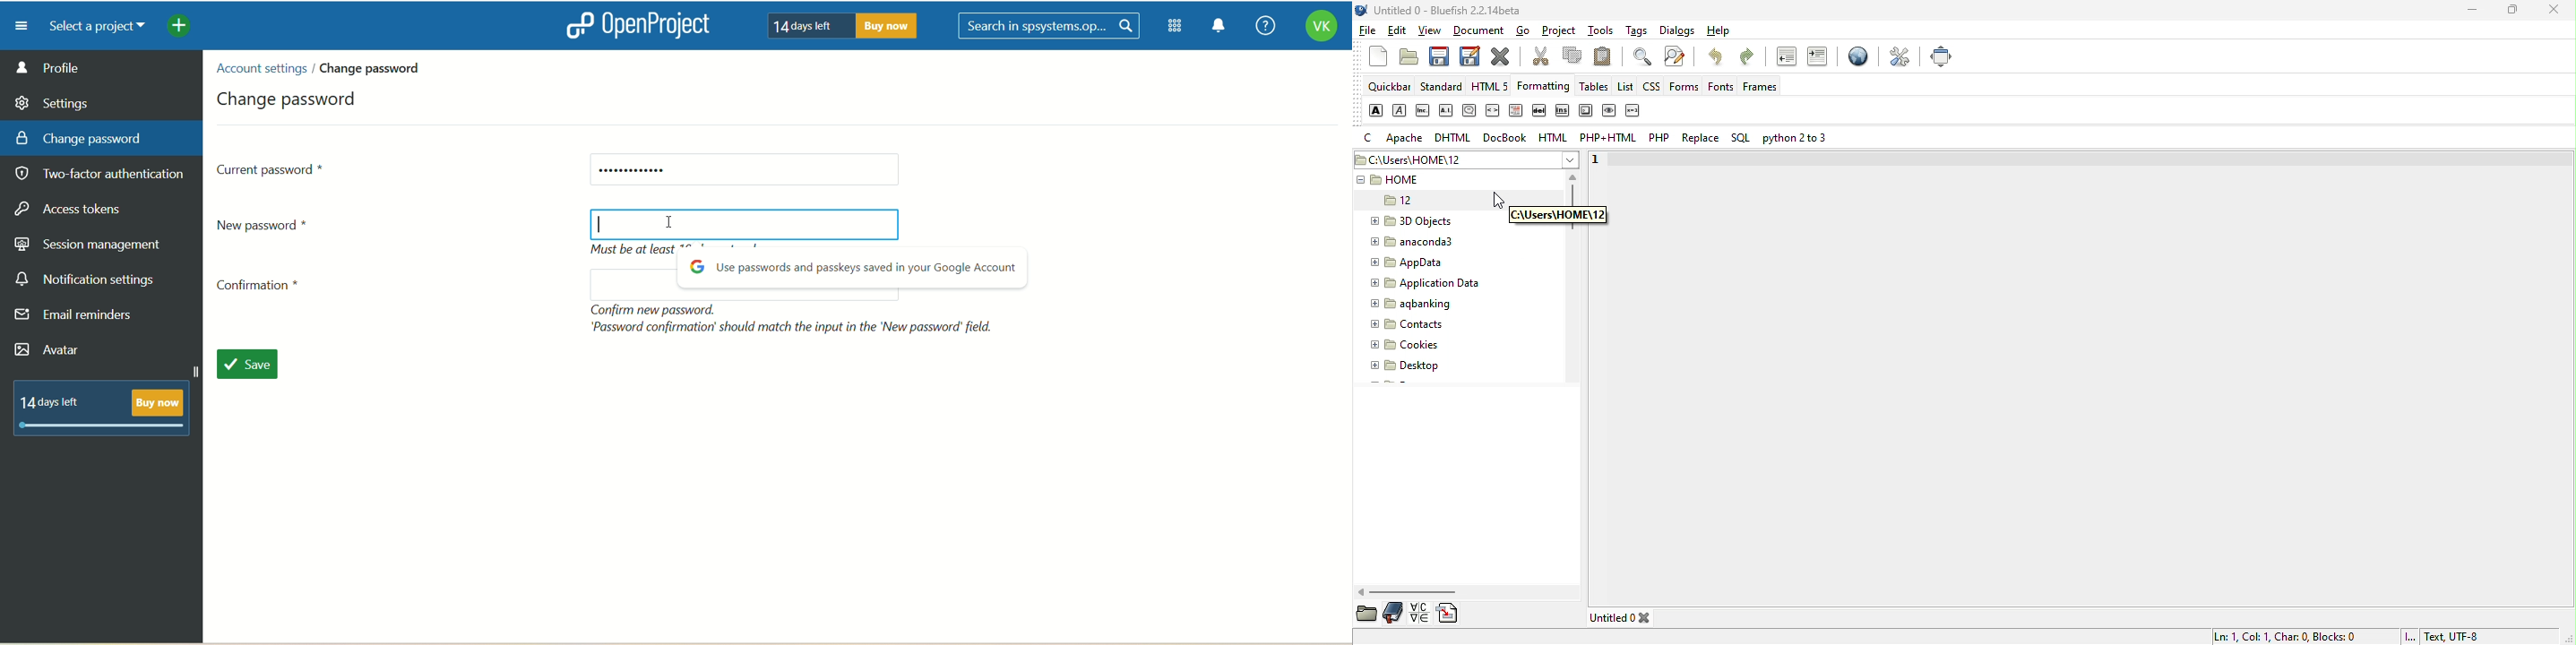 The height and width of the screenshot is (672, 2576). I want to click on home, so click(1414, 180).